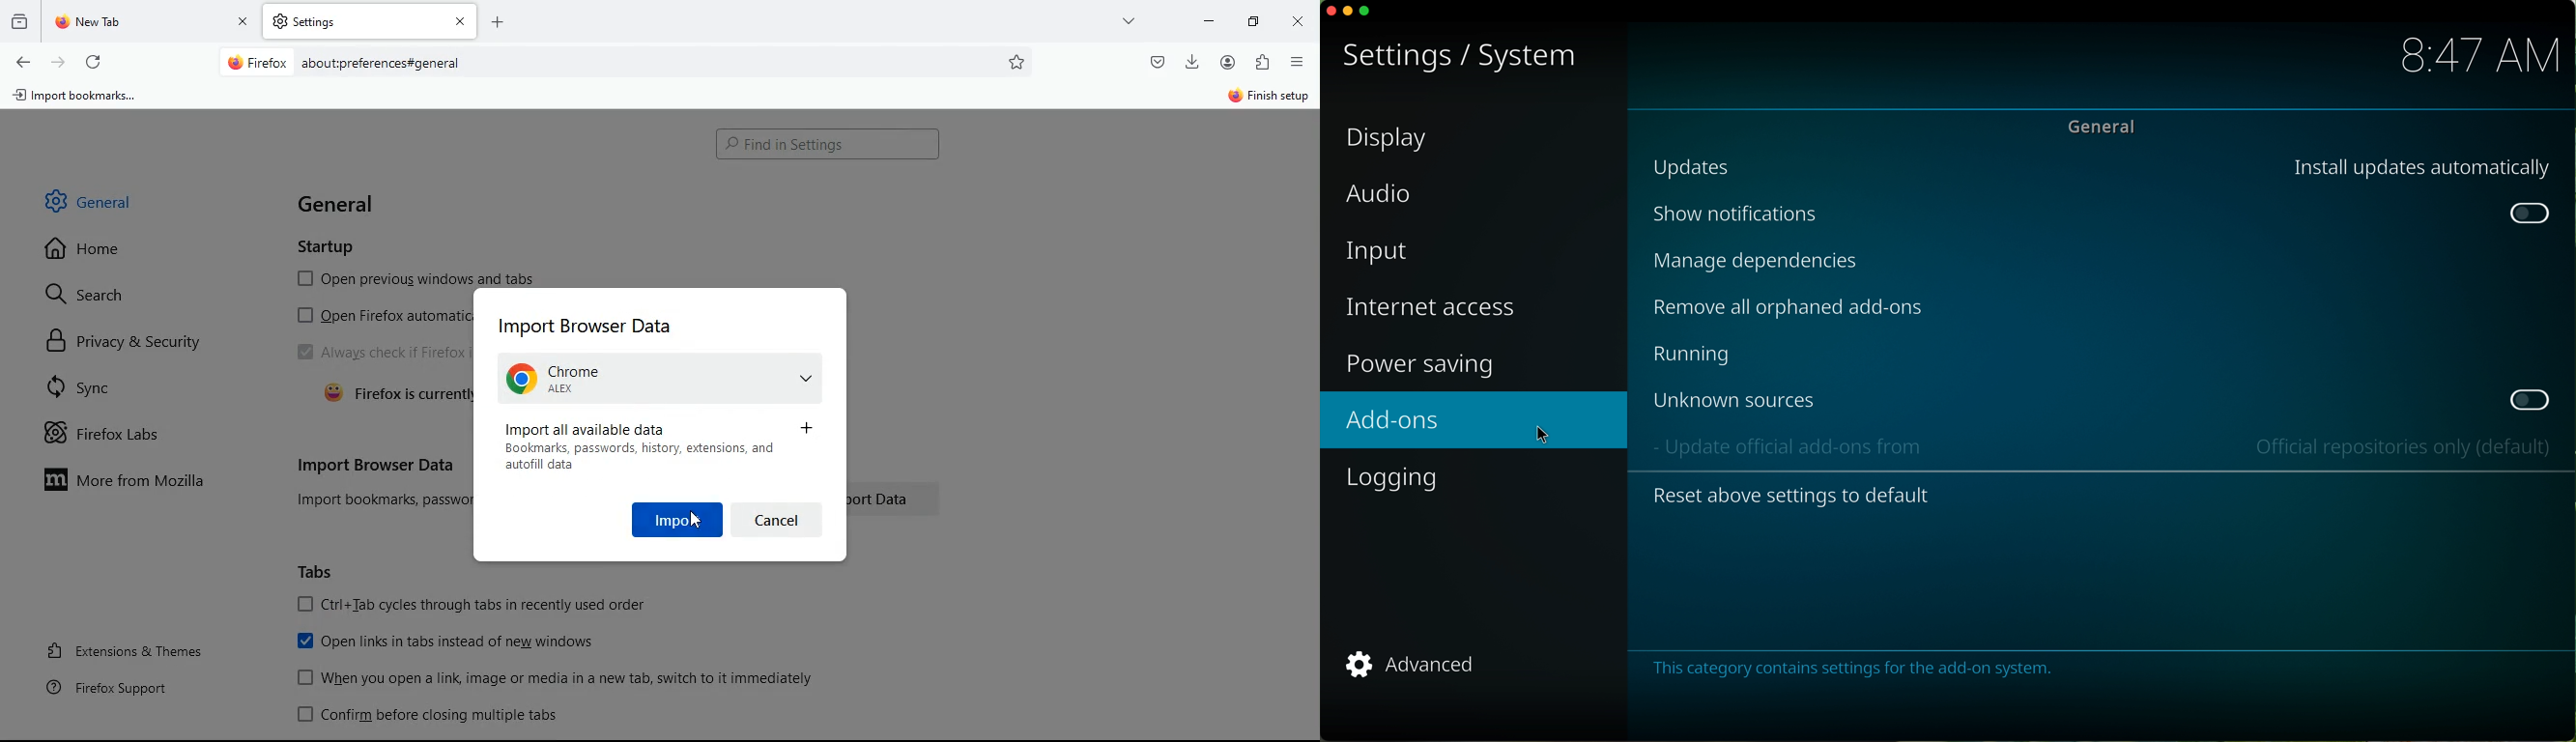 The width and height of the screenshot is (2576, 756). What do you see at coordinates (777, 521) in the screenshot?
I see `cancel` at bounding box center [777, 521].